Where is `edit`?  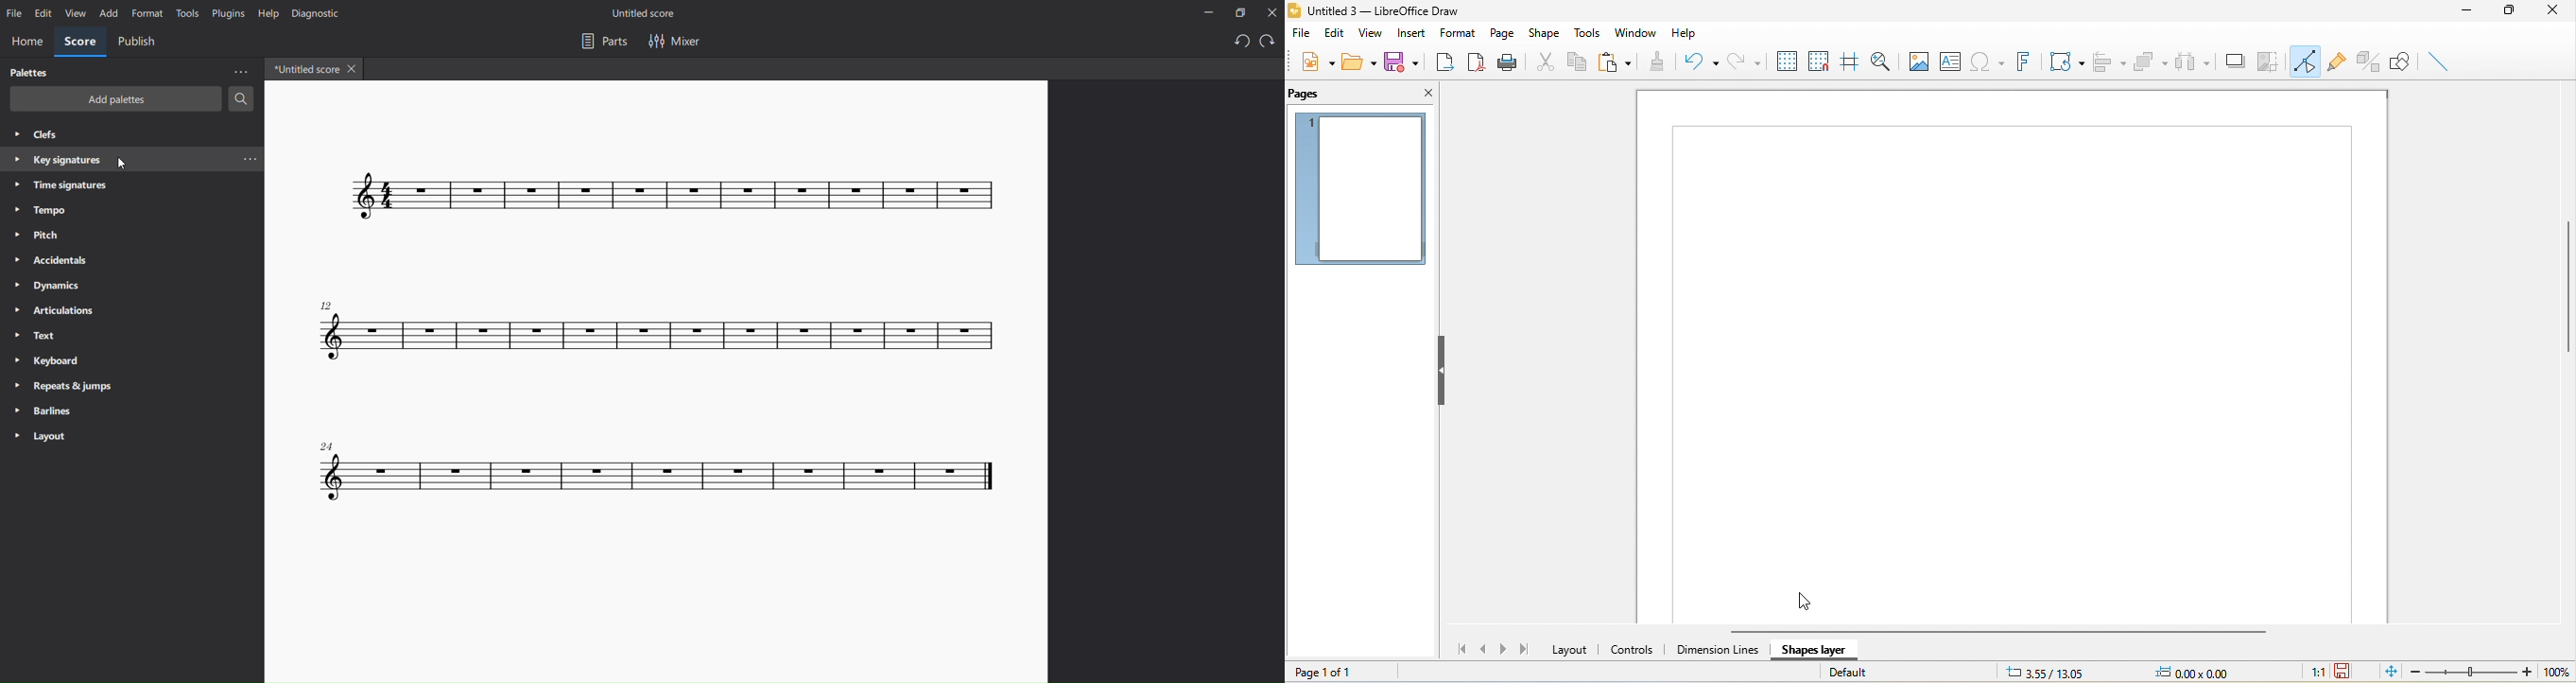 edit is located at coordinates (41, 12).